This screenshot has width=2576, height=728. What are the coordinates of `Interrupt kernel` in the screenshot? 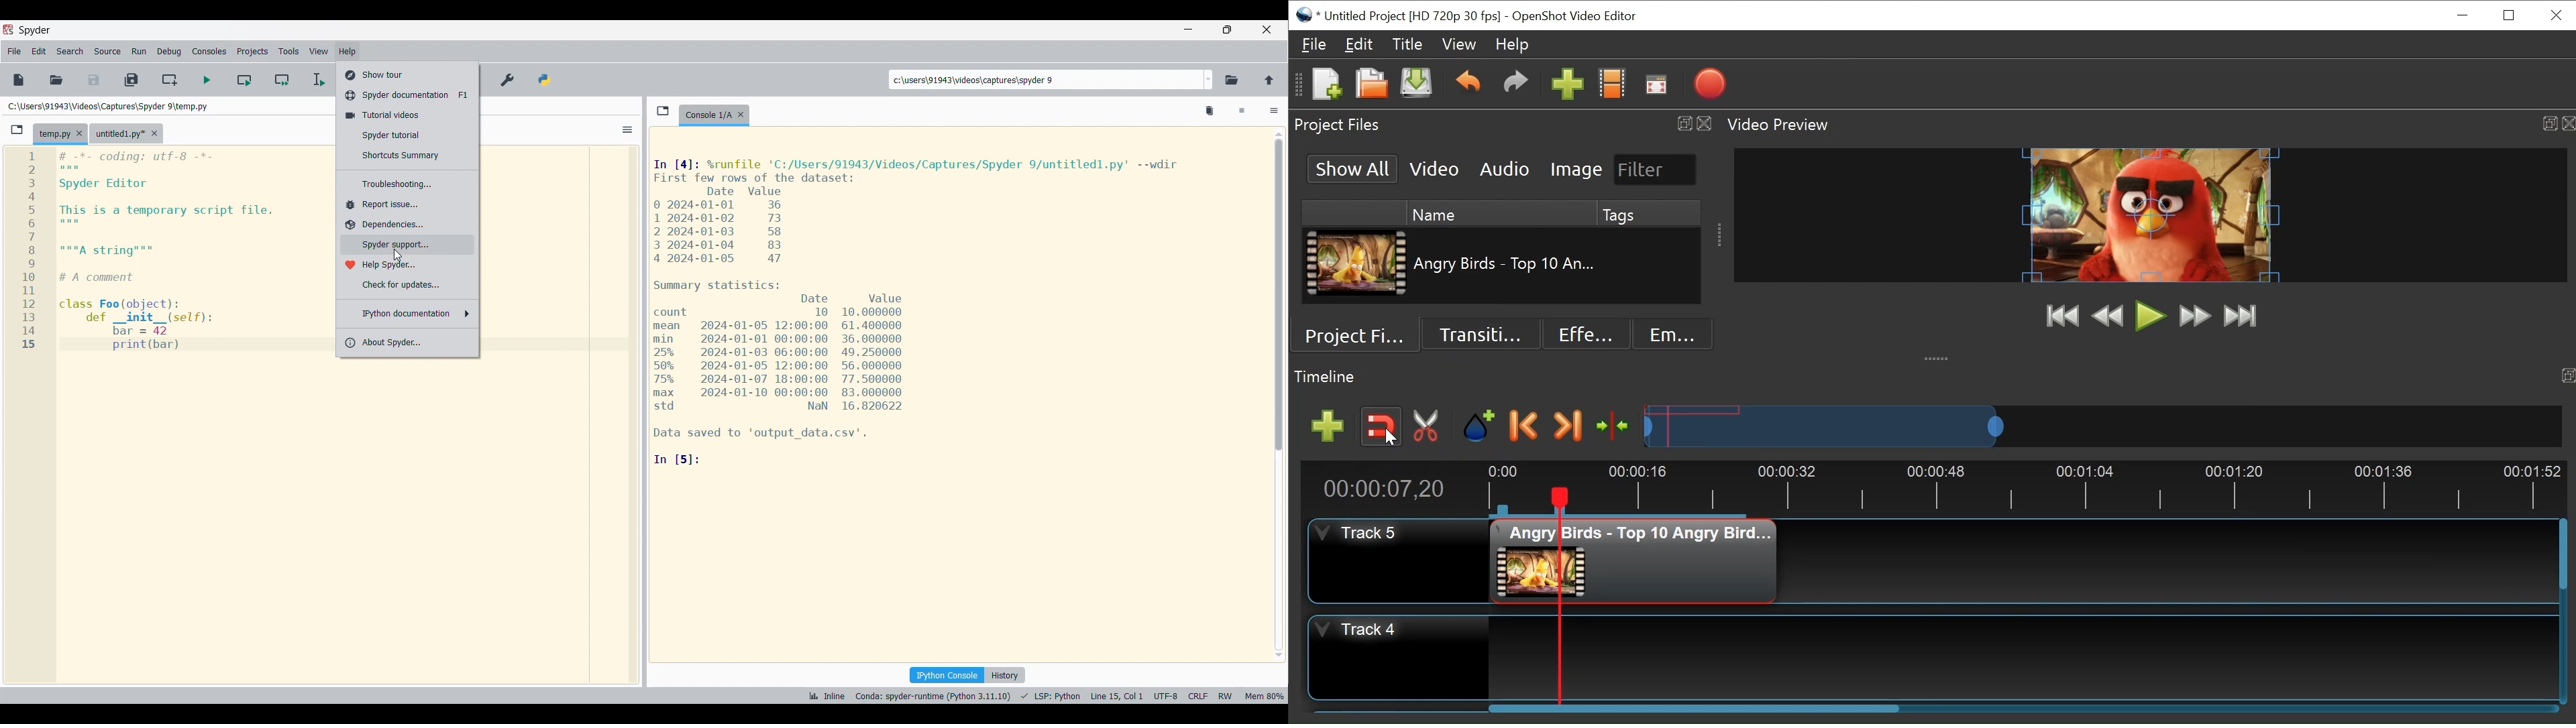 It's located at (1242, 111).